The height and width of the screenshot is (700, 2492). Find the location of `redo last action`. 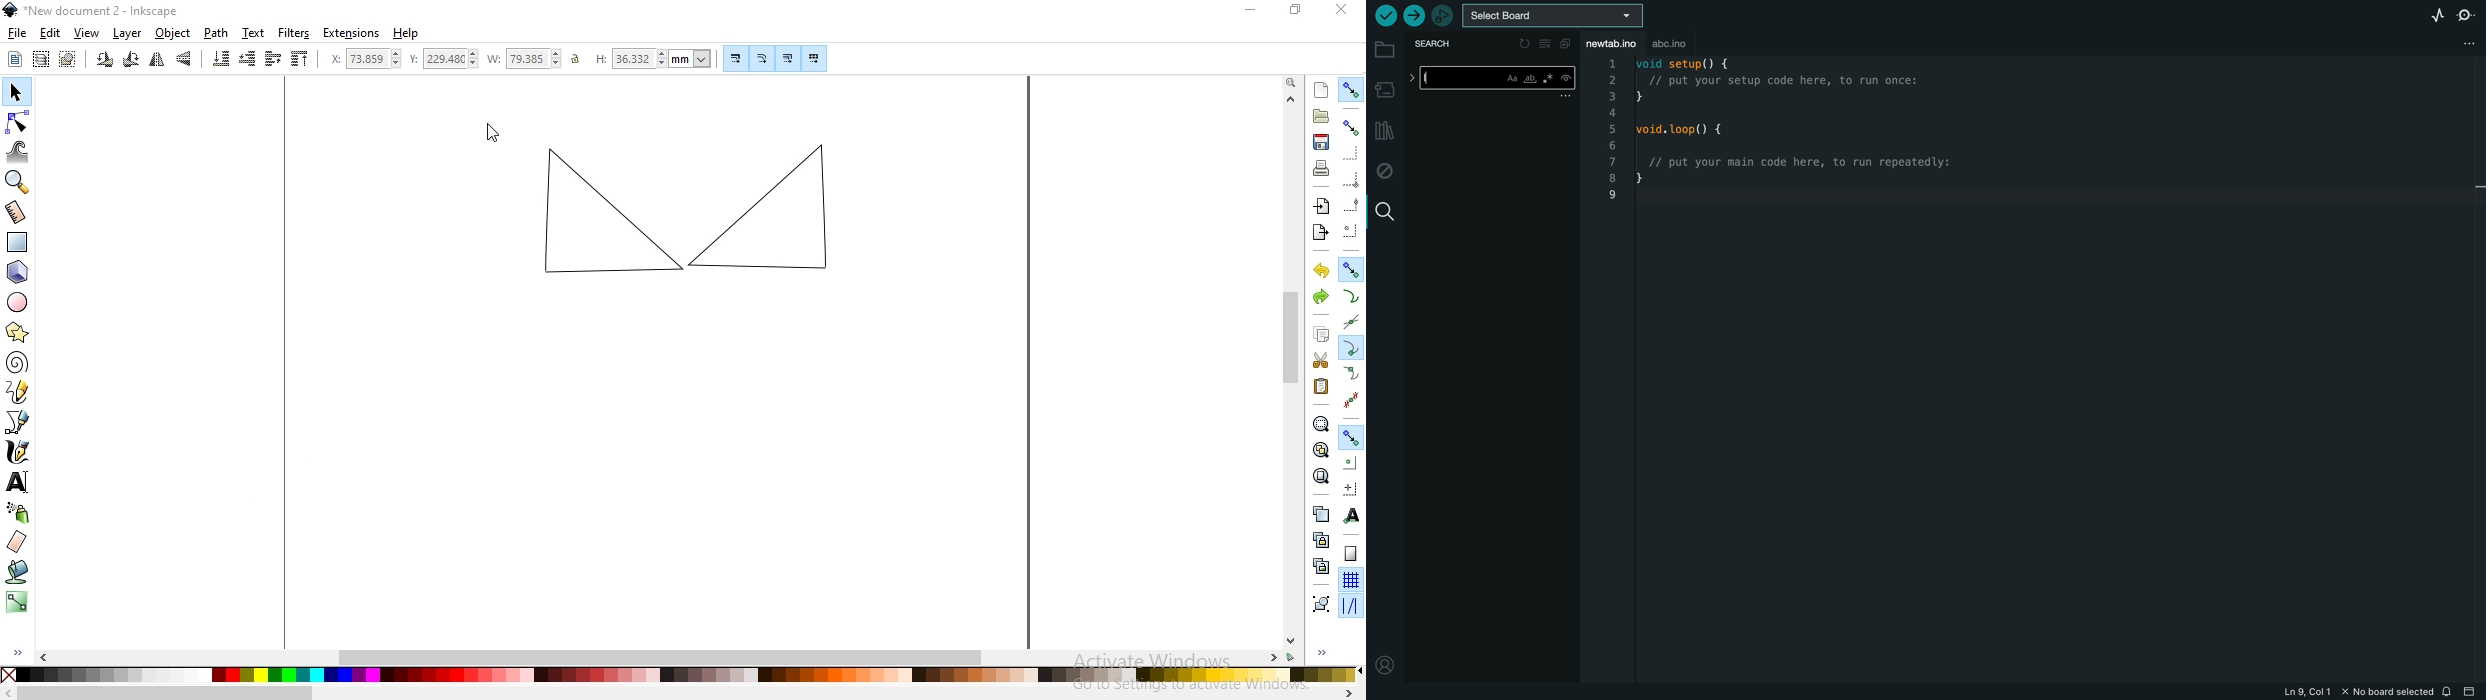

redo last action is located at coordinates (1320, 298).